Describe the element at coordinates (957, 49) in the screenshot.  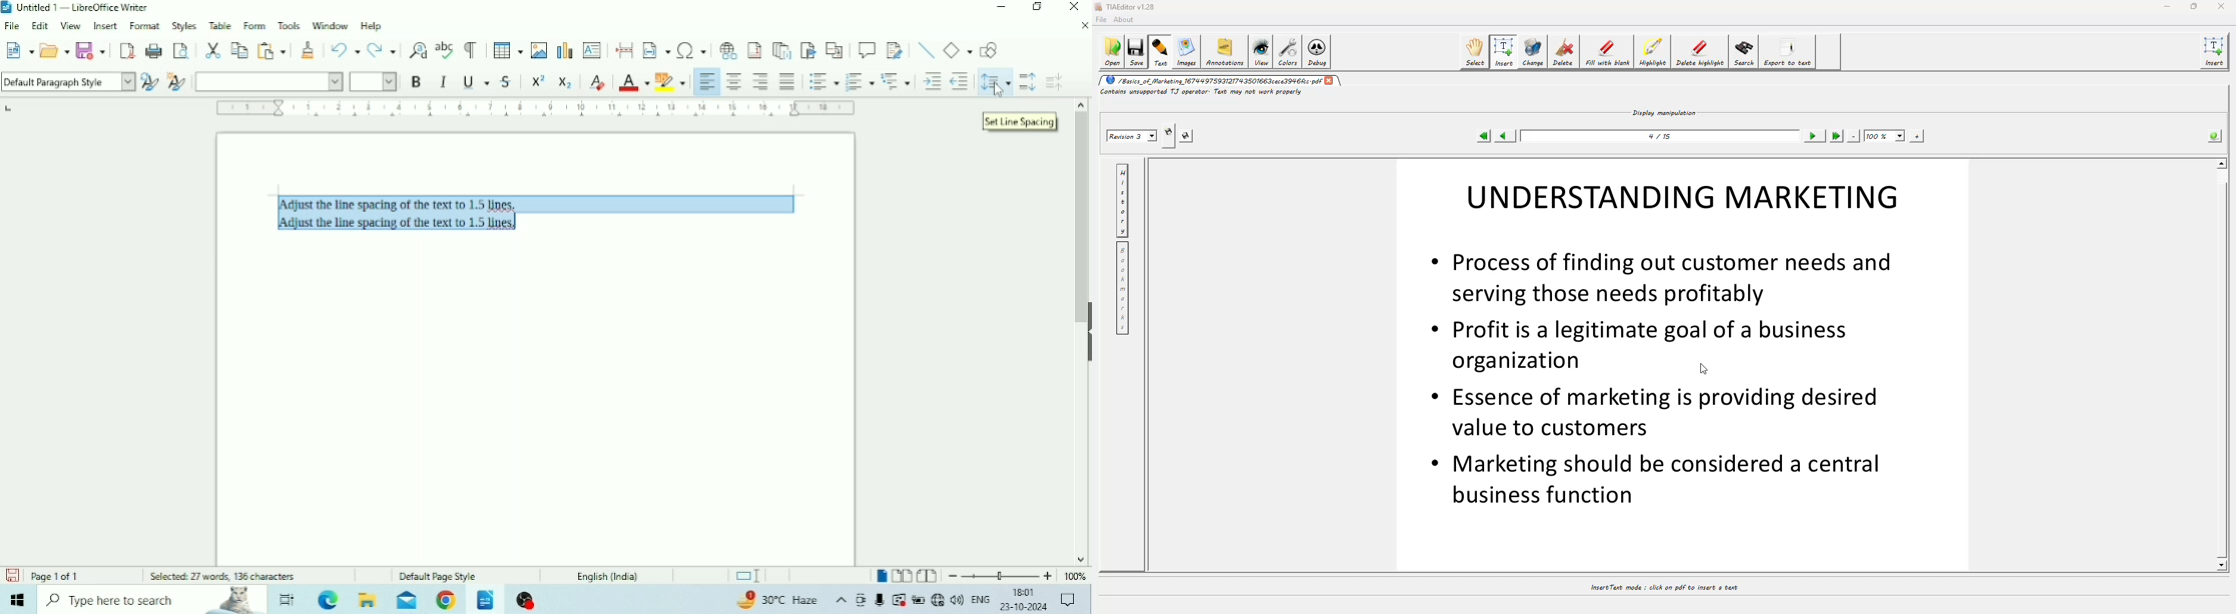
I see `Basic Shapes` at that location.